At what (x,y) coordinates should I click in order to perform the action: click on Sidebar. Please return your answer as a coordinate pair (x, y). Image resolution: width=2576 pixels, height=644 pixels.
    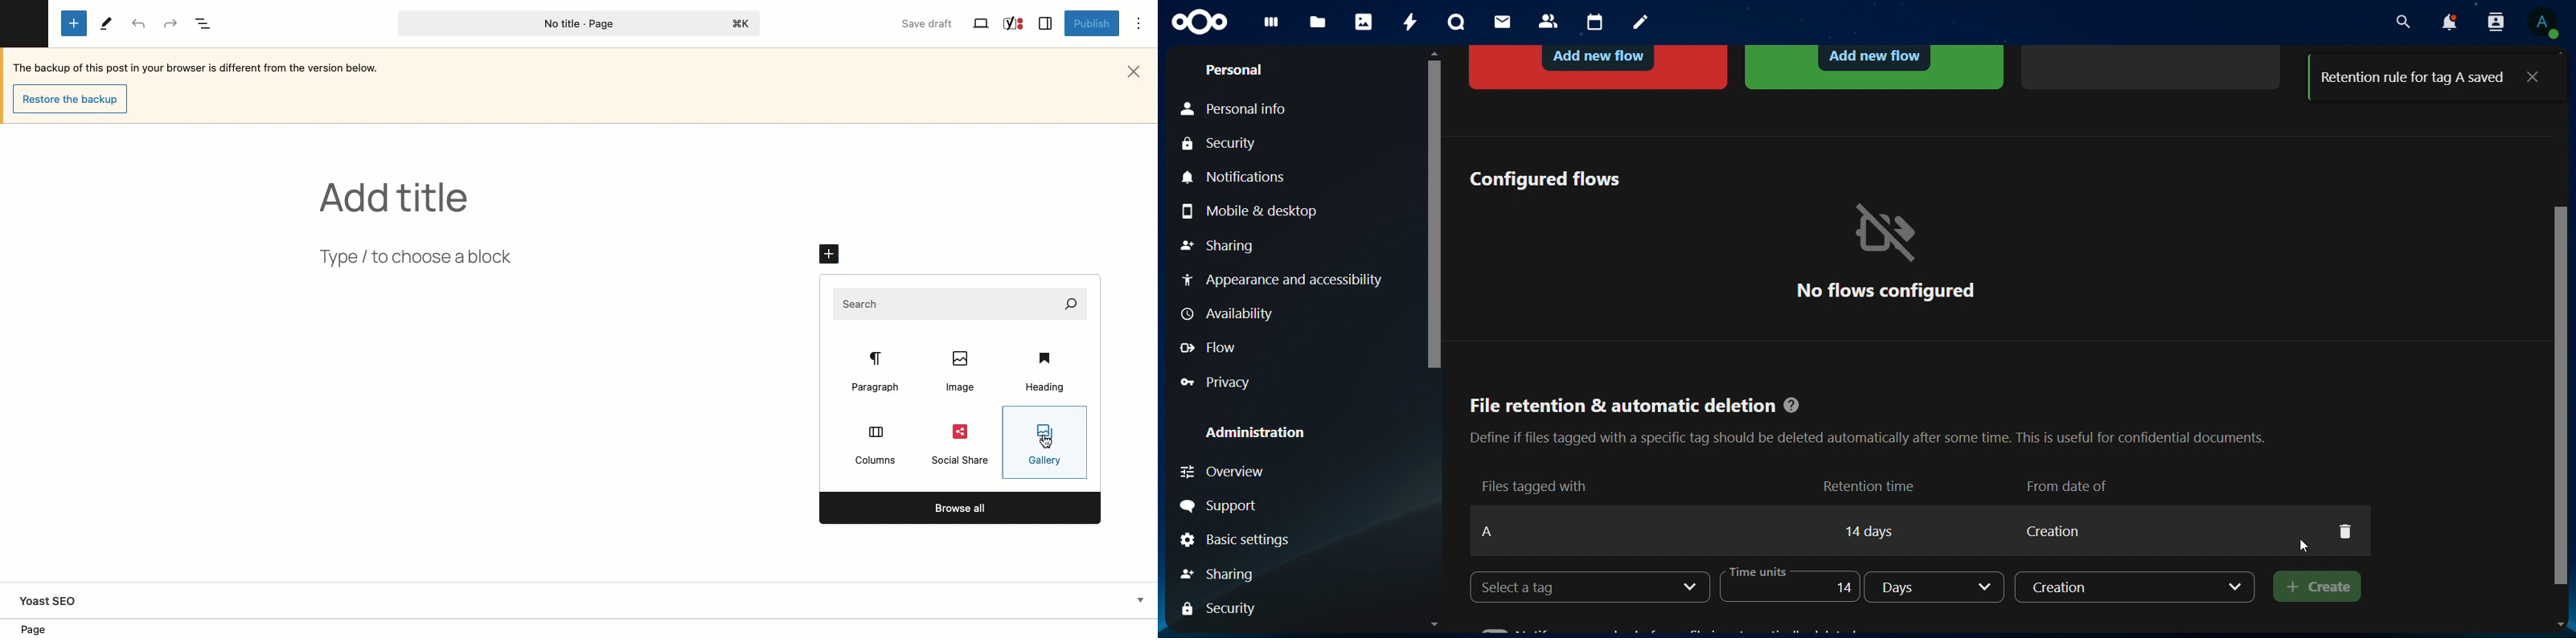
    Looking at the image, I should click on (1044, 24).